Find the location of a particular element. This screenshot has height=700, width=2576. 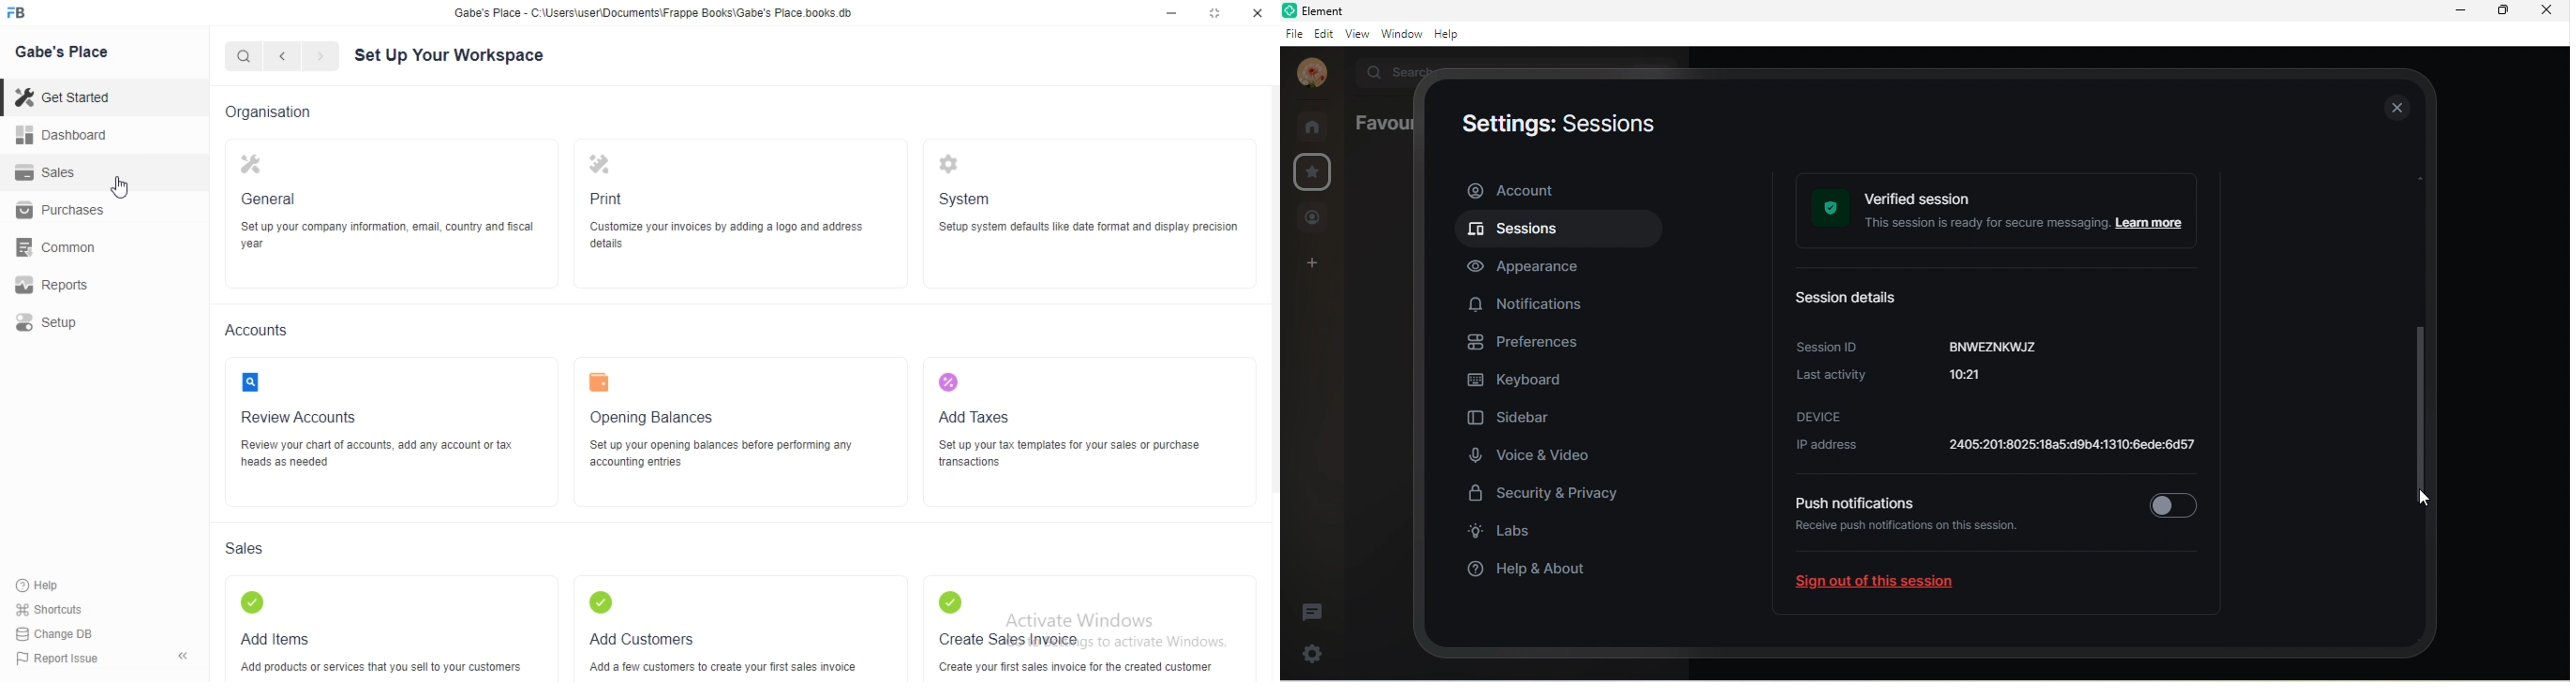

session details is located at coordinates (1856, 299).